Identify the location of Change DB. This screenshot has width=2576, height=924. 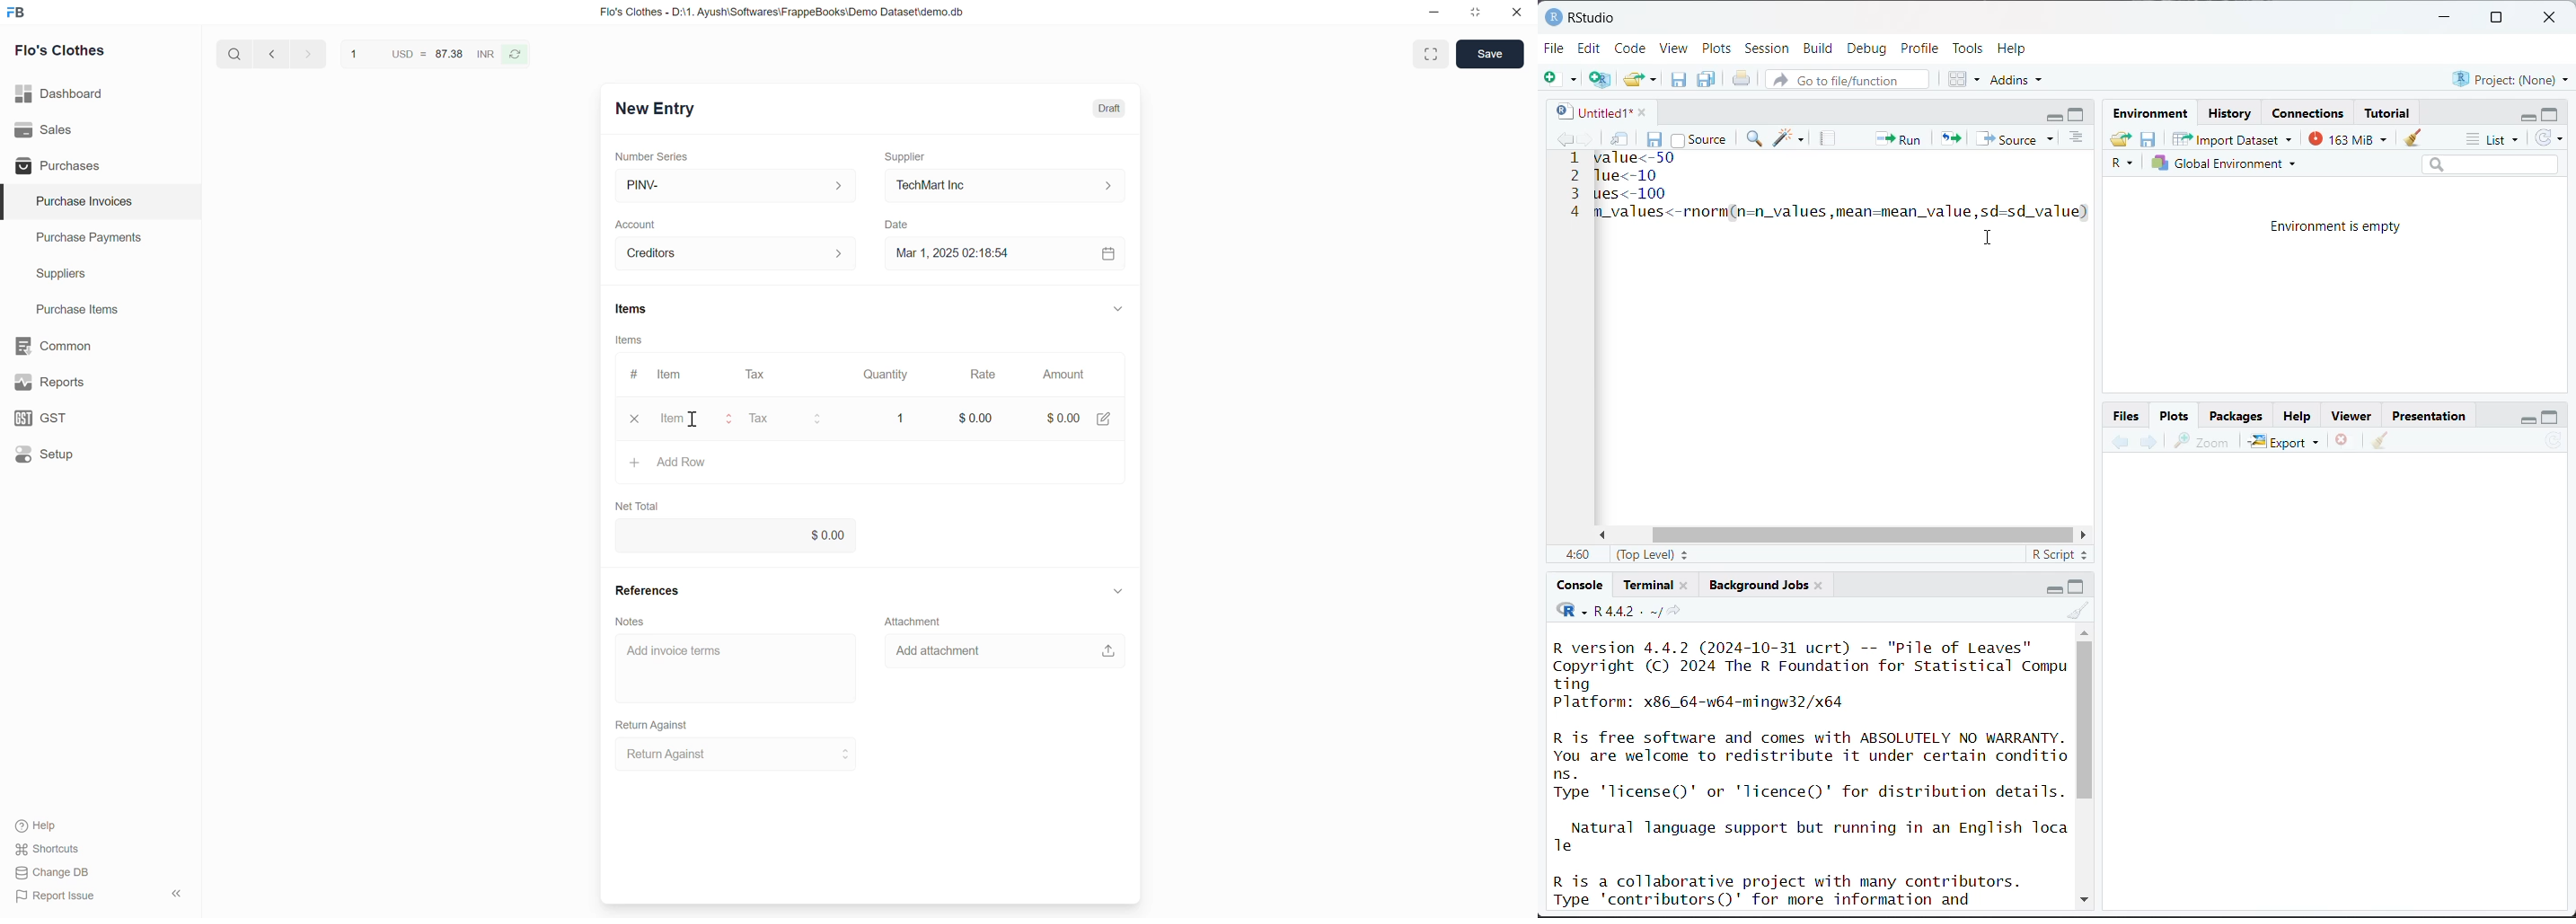
(53, 872).